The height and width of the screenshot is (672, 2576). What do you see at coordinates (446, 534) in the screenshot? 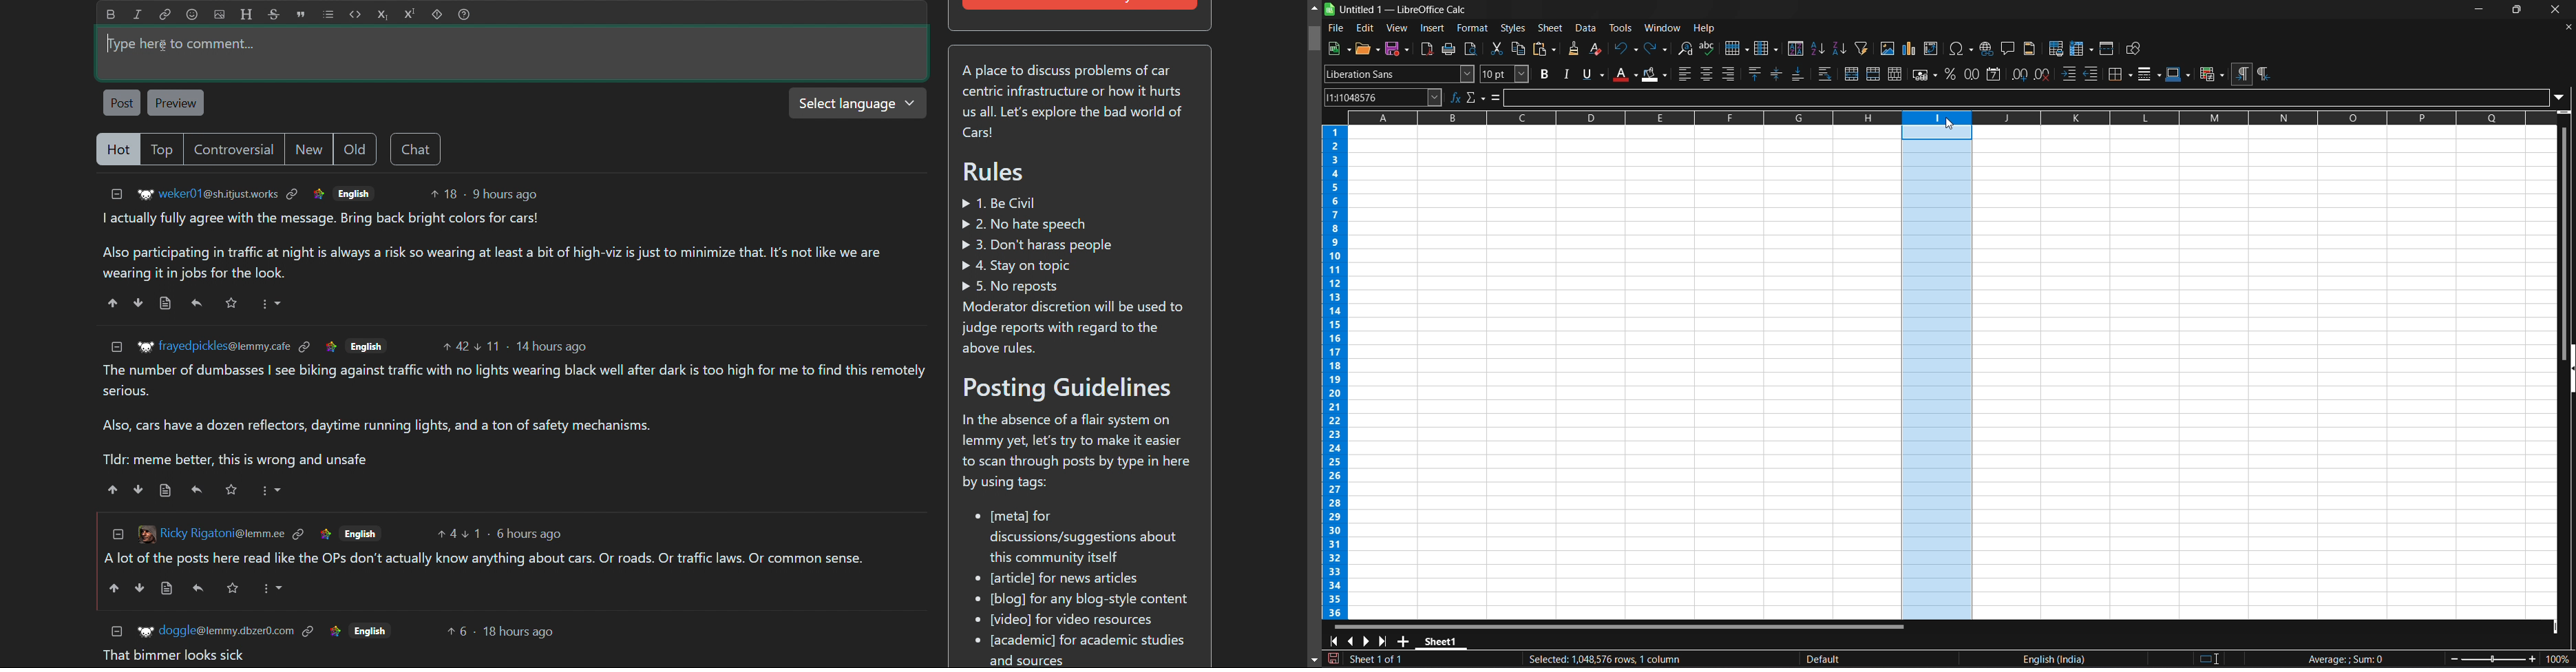
I see `upvotes 4` at bounding box center [446, 534].